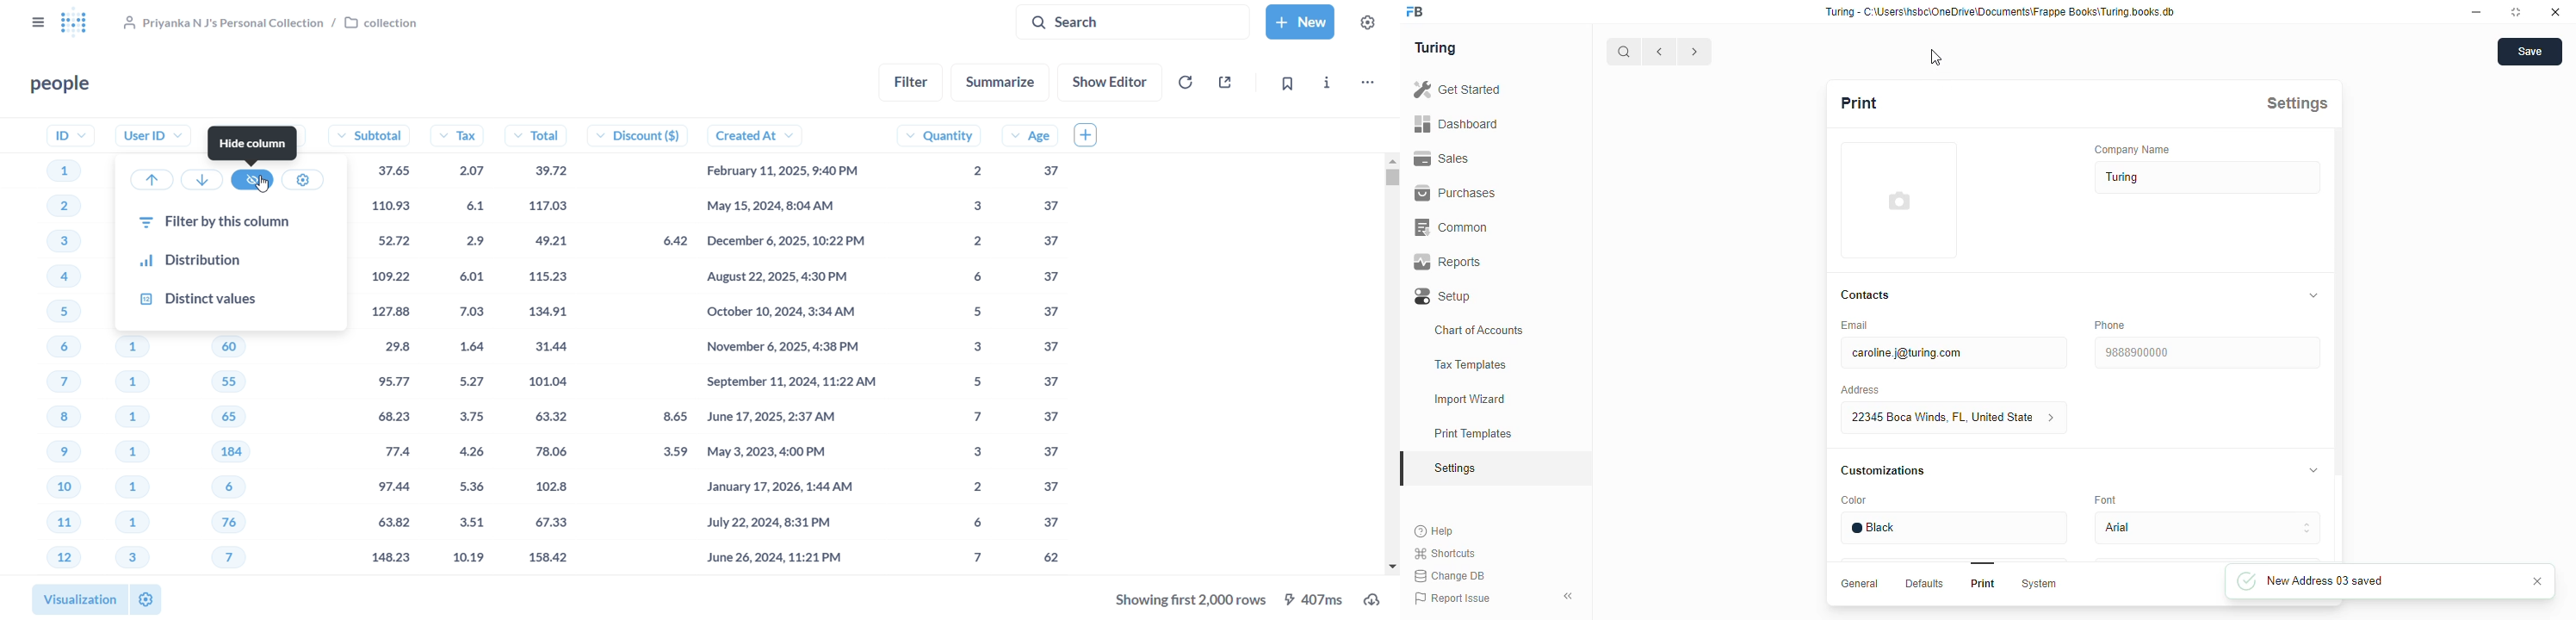  Describe the element at coordinates (2208, 528) in the screenshot. I see `arial` at that location.